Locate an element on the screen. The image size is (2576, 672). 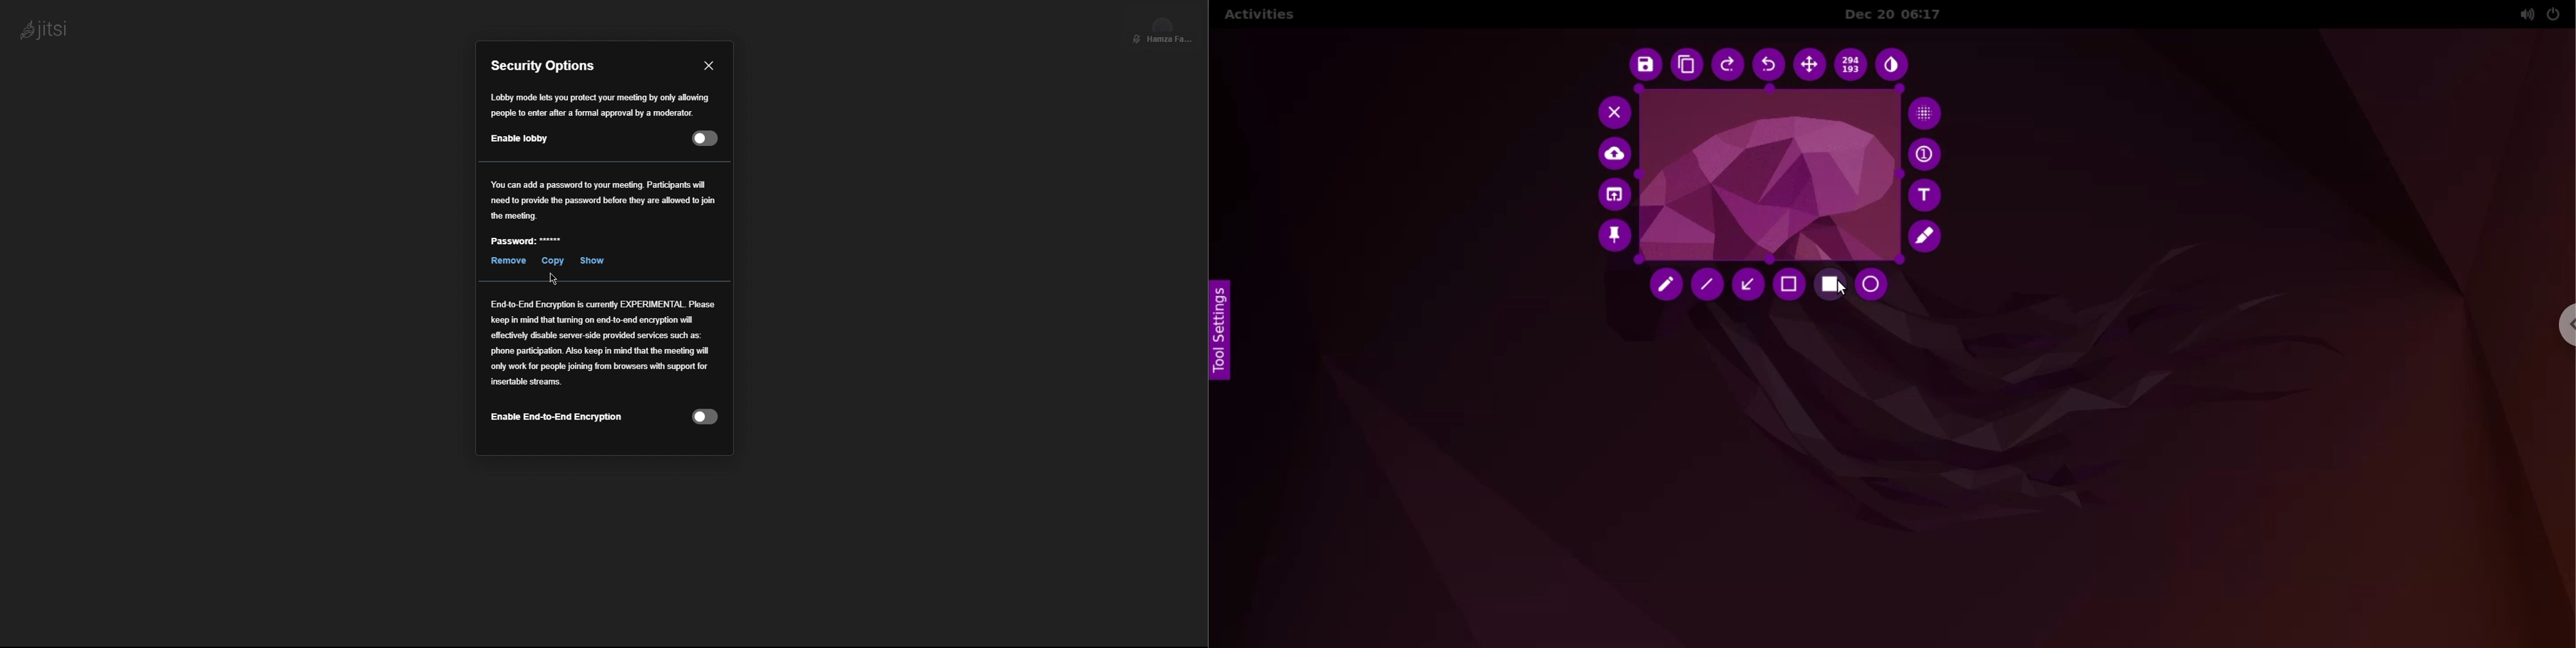
Show is located at coordinates (591, 260).